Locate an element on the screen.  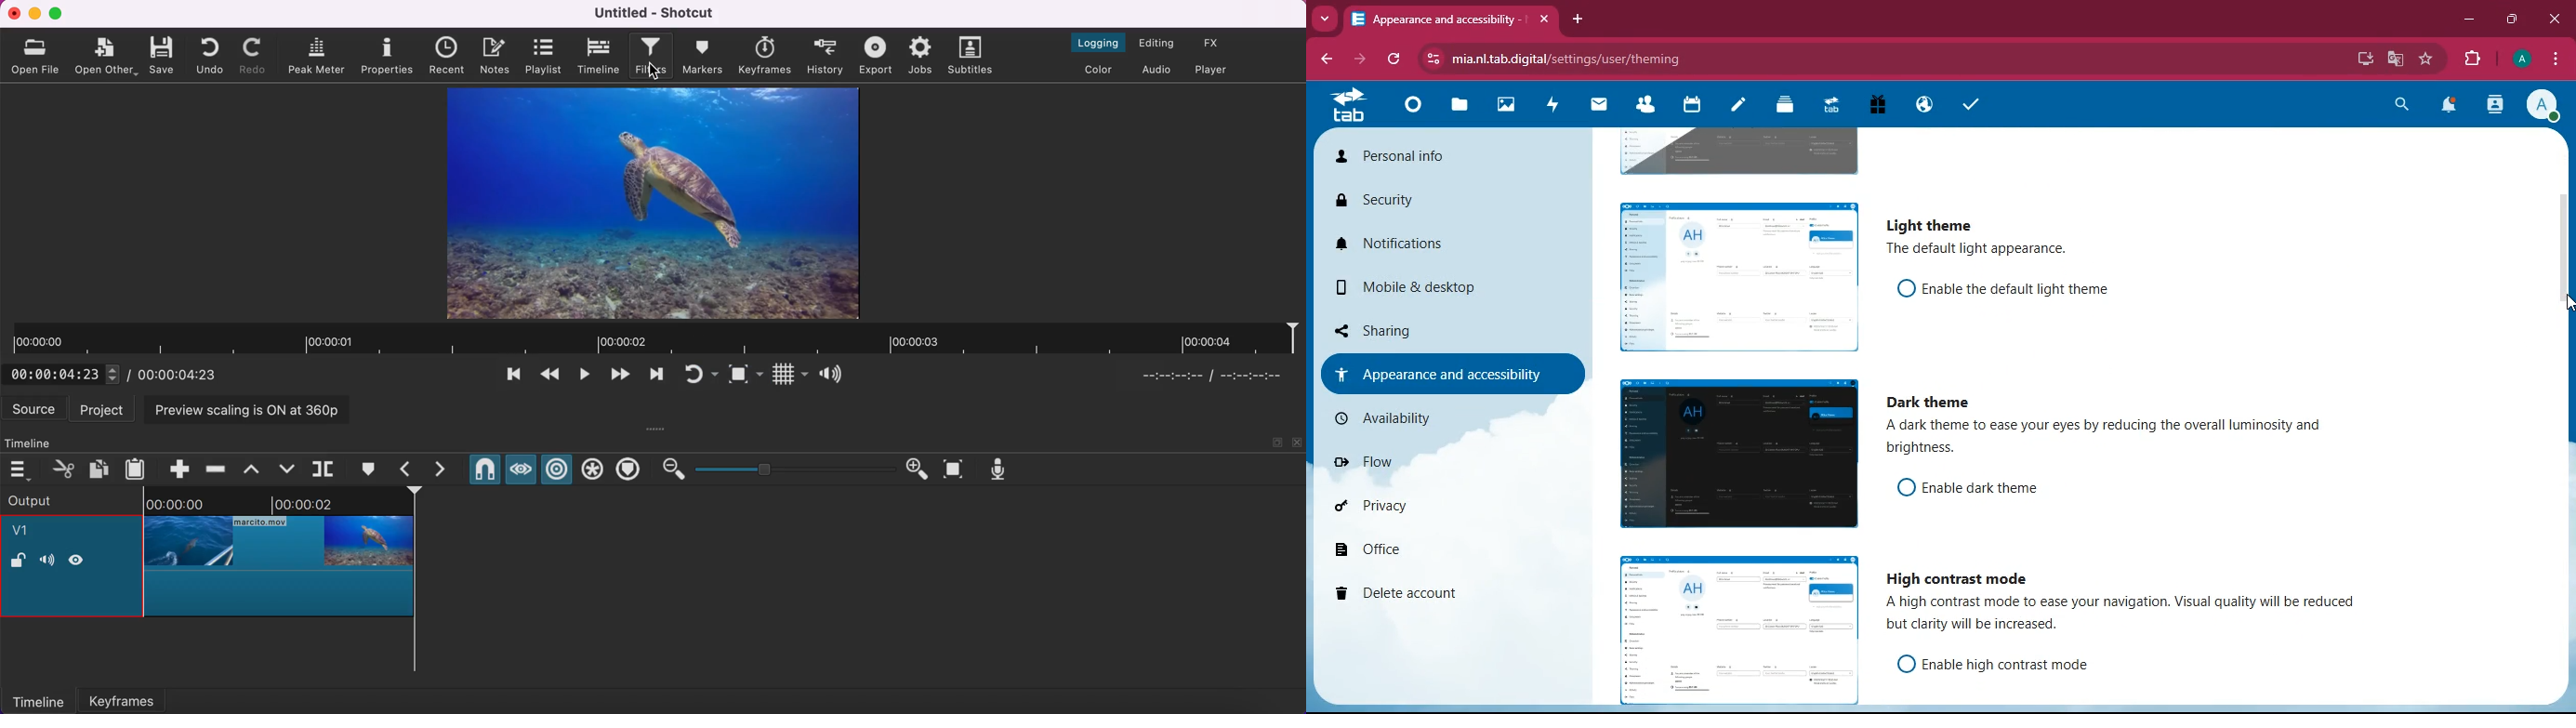
image is located at coordinates (1734, 274).